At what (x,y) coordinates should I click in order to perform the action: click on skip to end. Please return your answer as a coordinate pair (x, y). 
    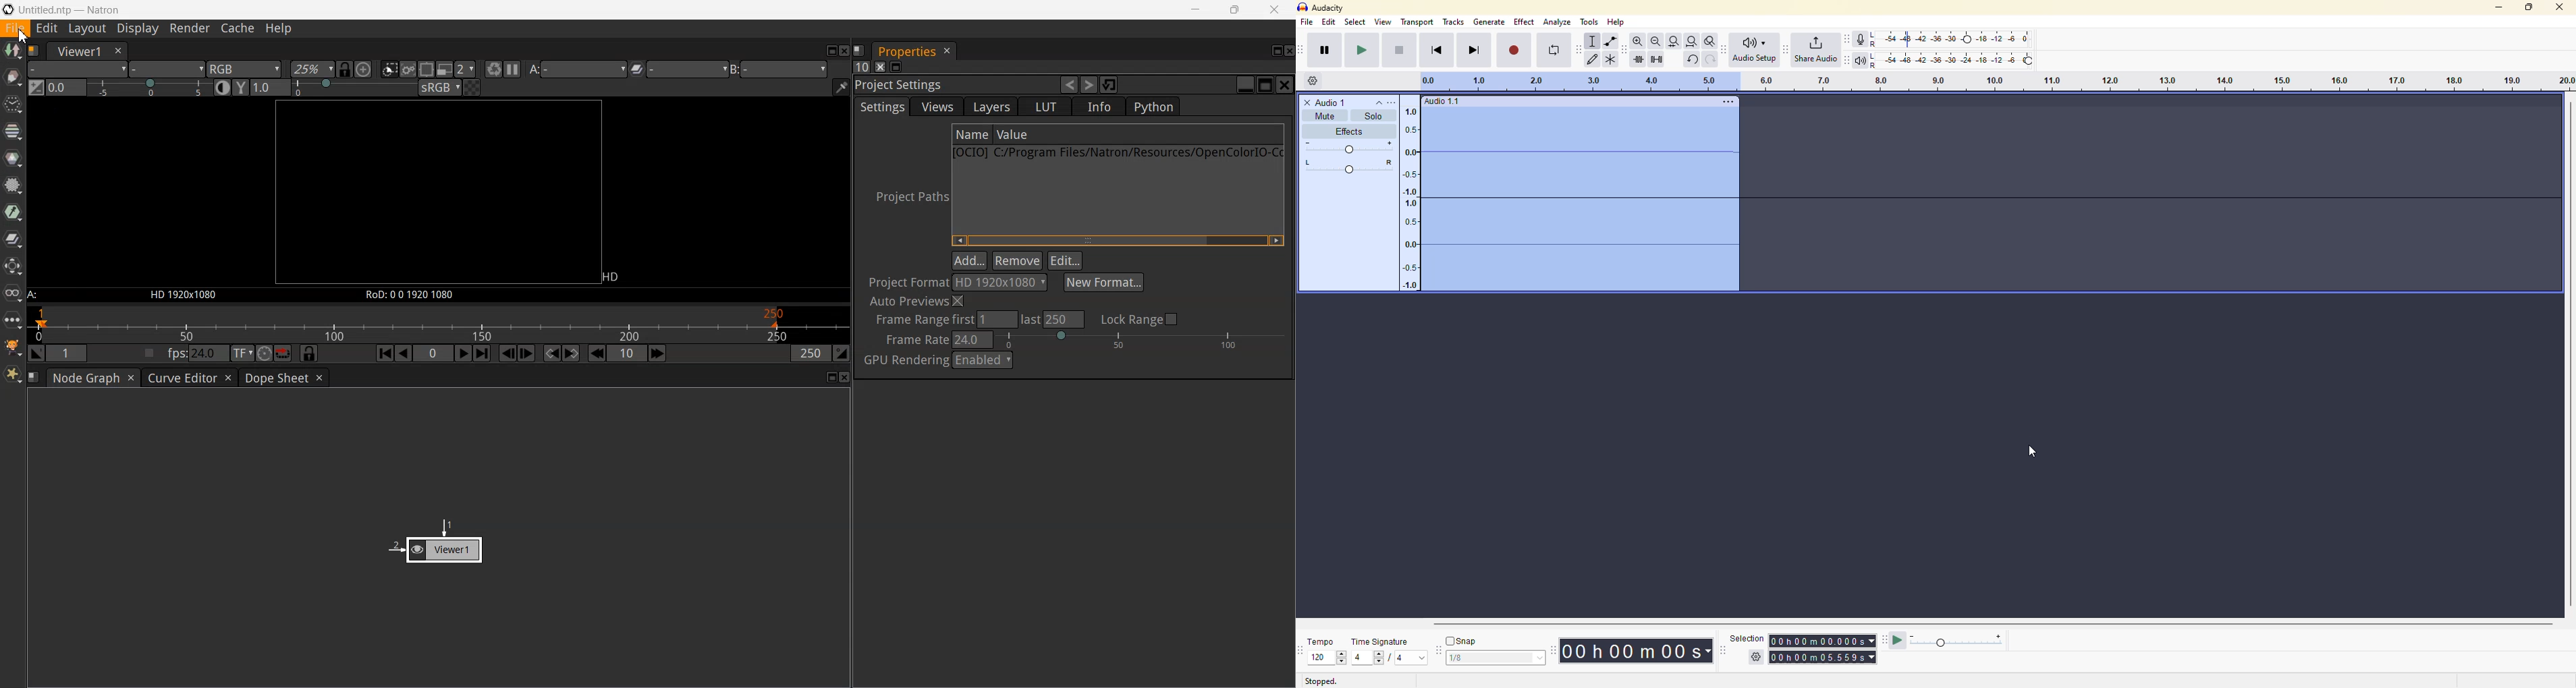
    Looking at the image, I should click on (1475, 49).